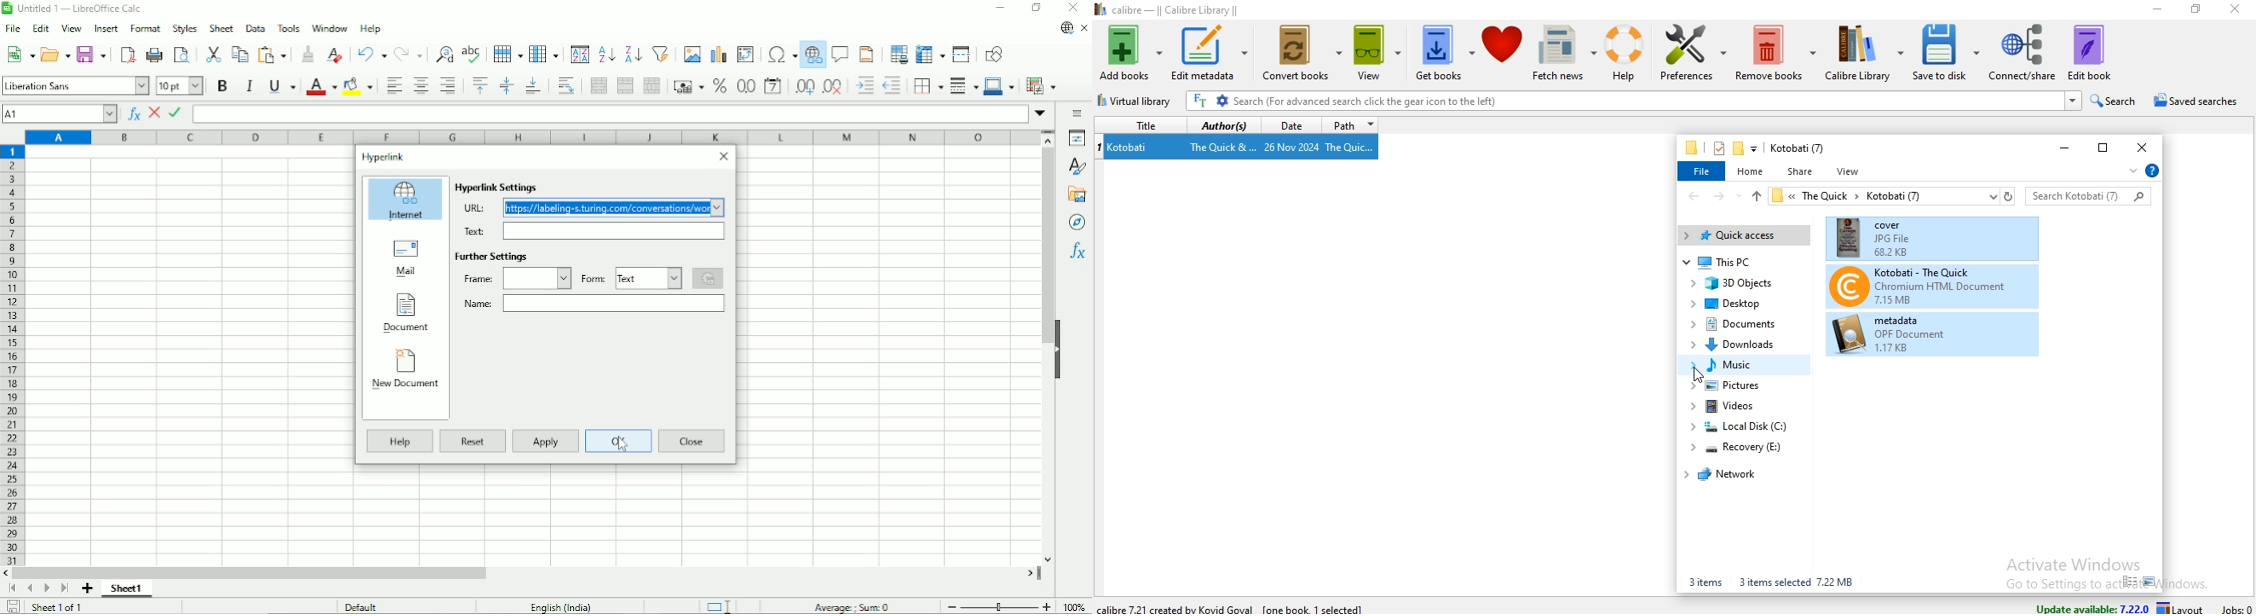  Describe the element at coordinates (745, 86) in the screenshot. I see `Format as number` at that location.